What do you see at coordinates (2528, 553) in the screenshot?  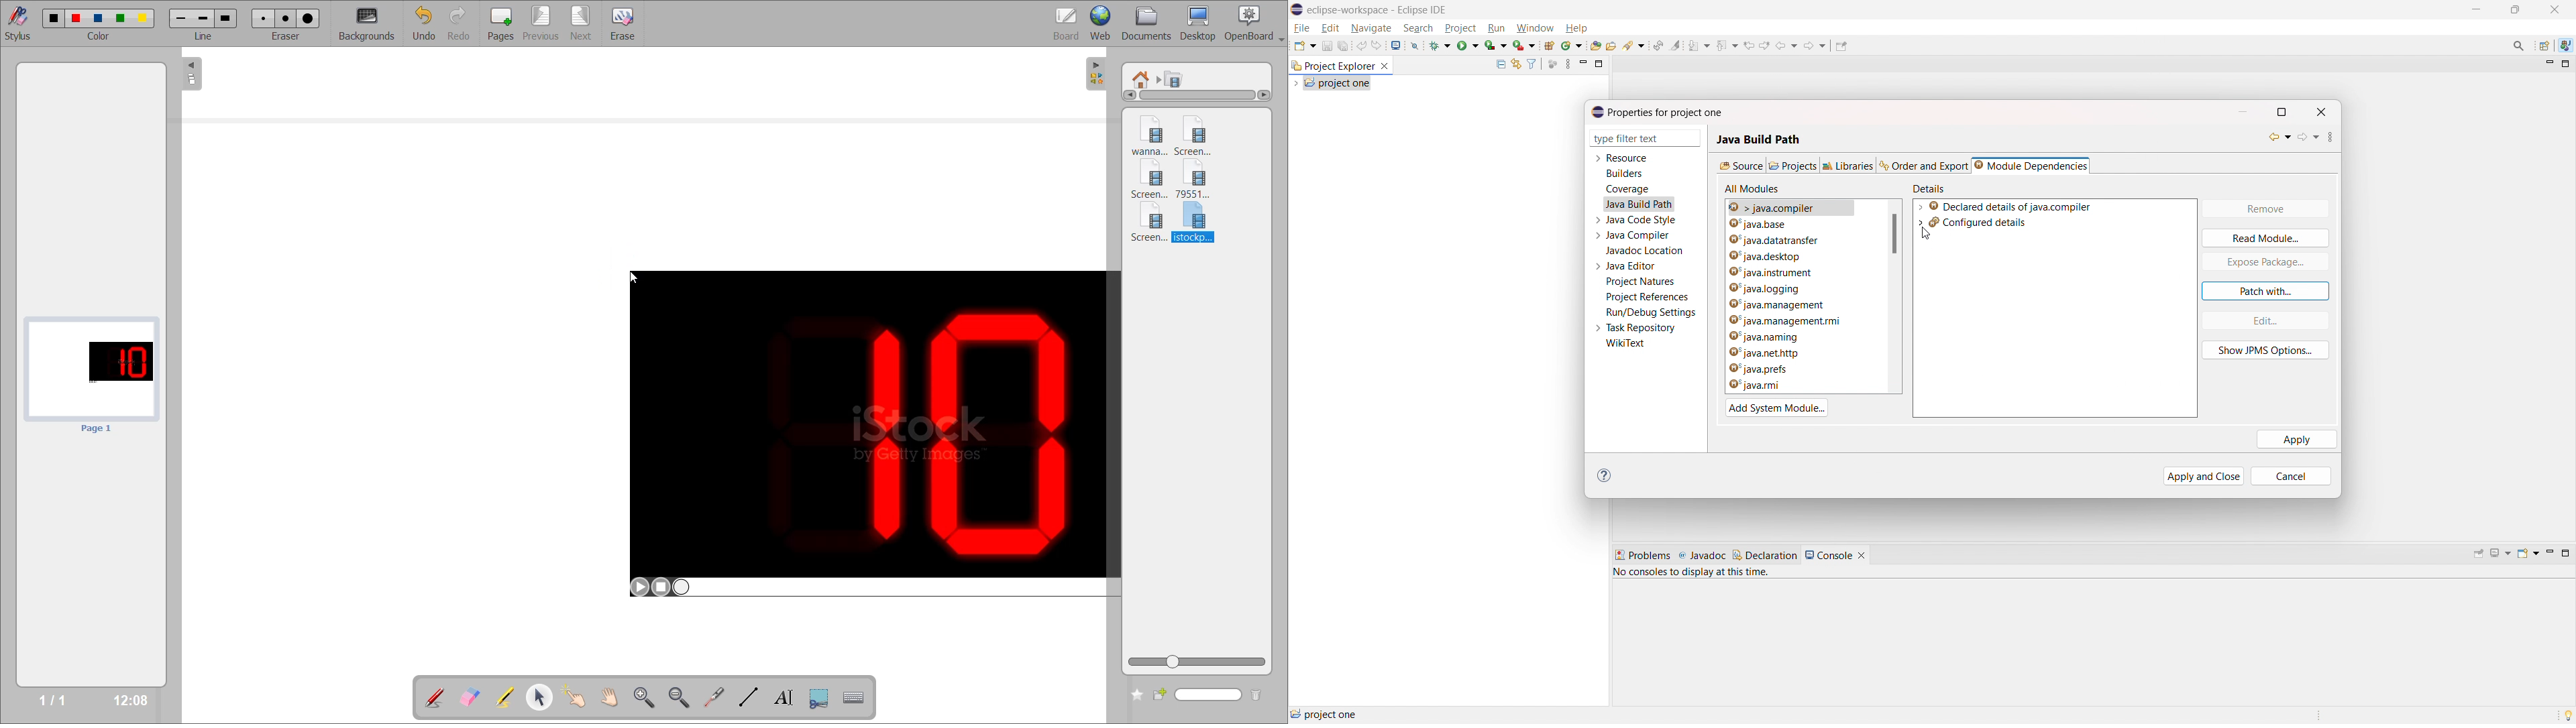 I see `open console` at bounding box center [2528, 553].